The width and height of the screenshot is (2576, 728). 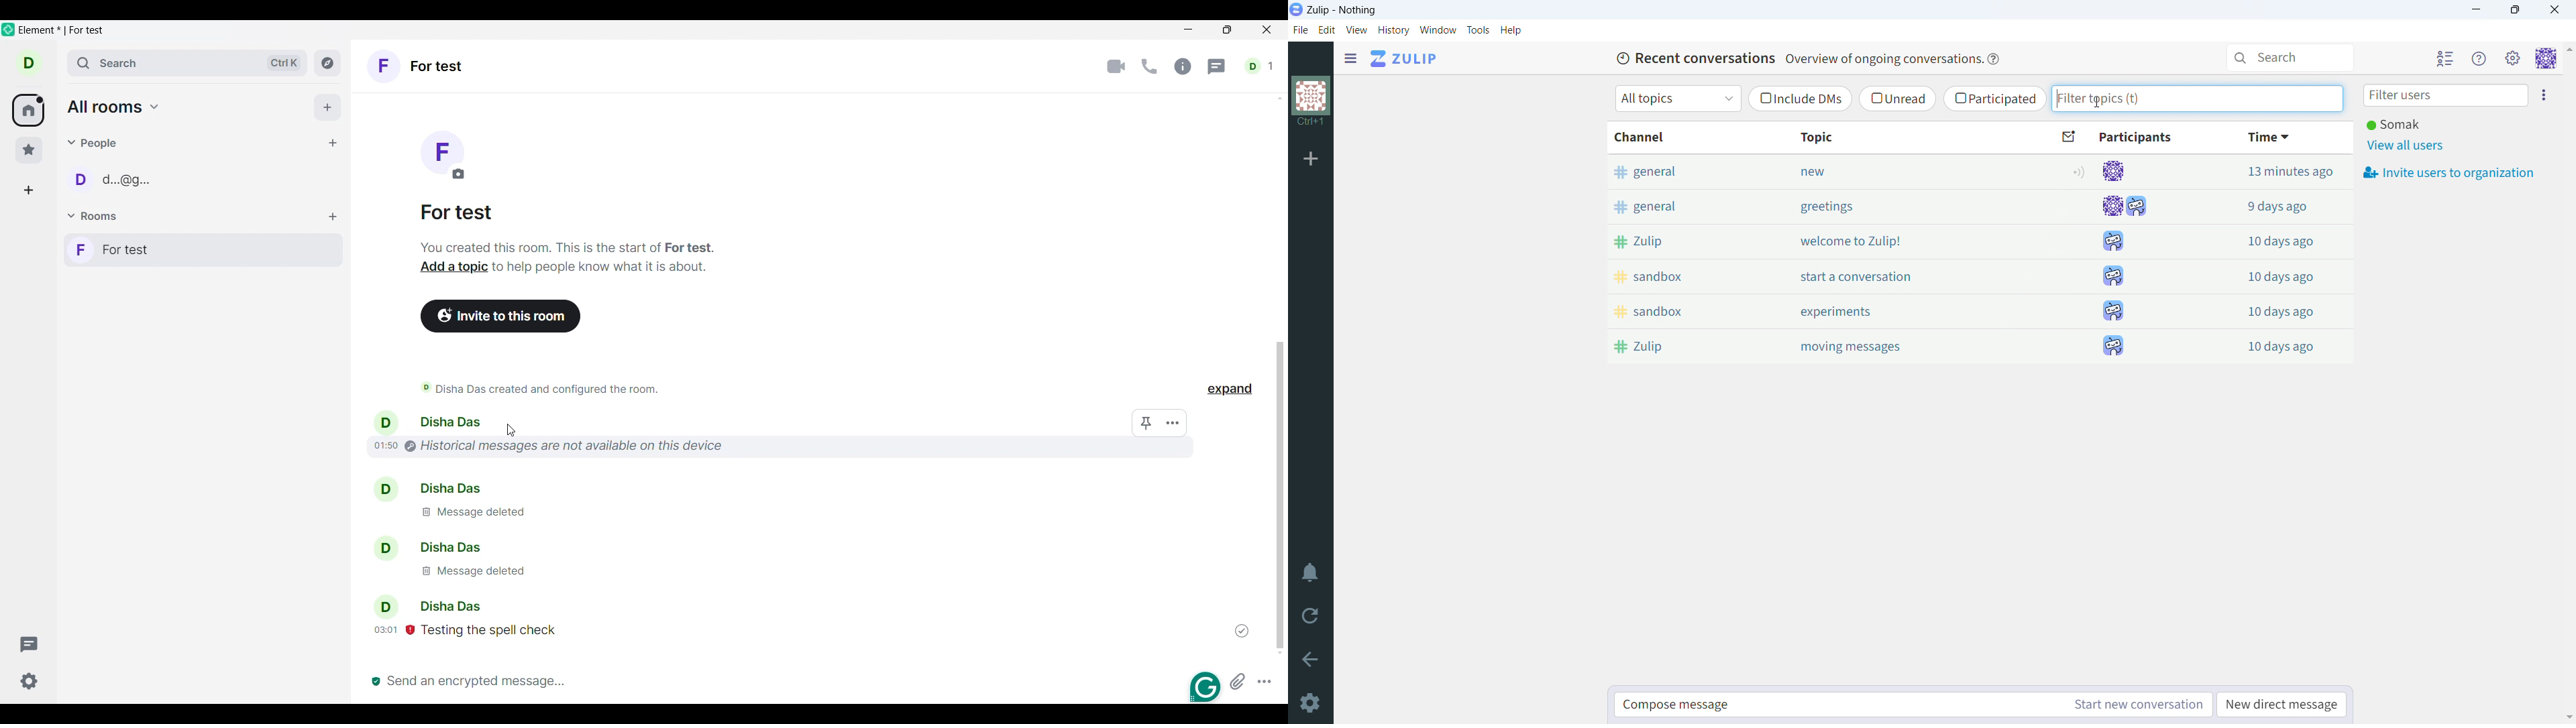 What do you see at coordinates (502, 316) in the screenshot?
I see `Invite to this room` at bounding box center [502, 316].